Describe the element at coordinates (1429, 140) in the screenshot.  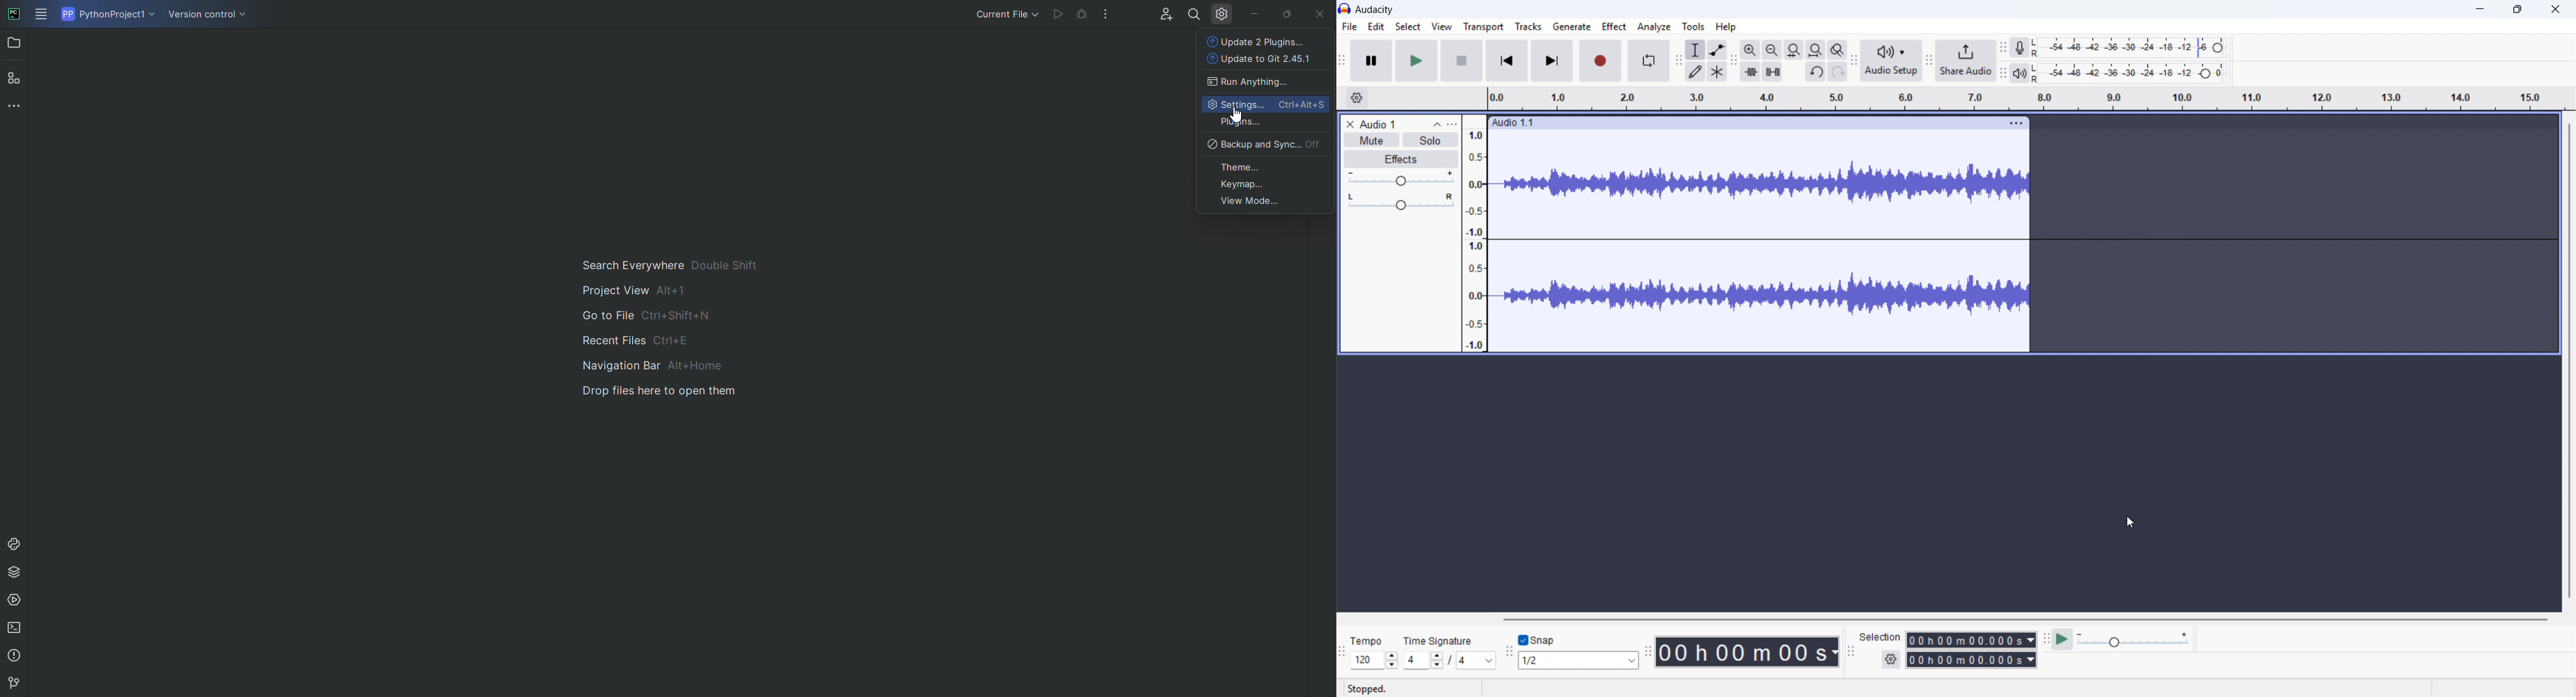
I see `Solo ` at that location.